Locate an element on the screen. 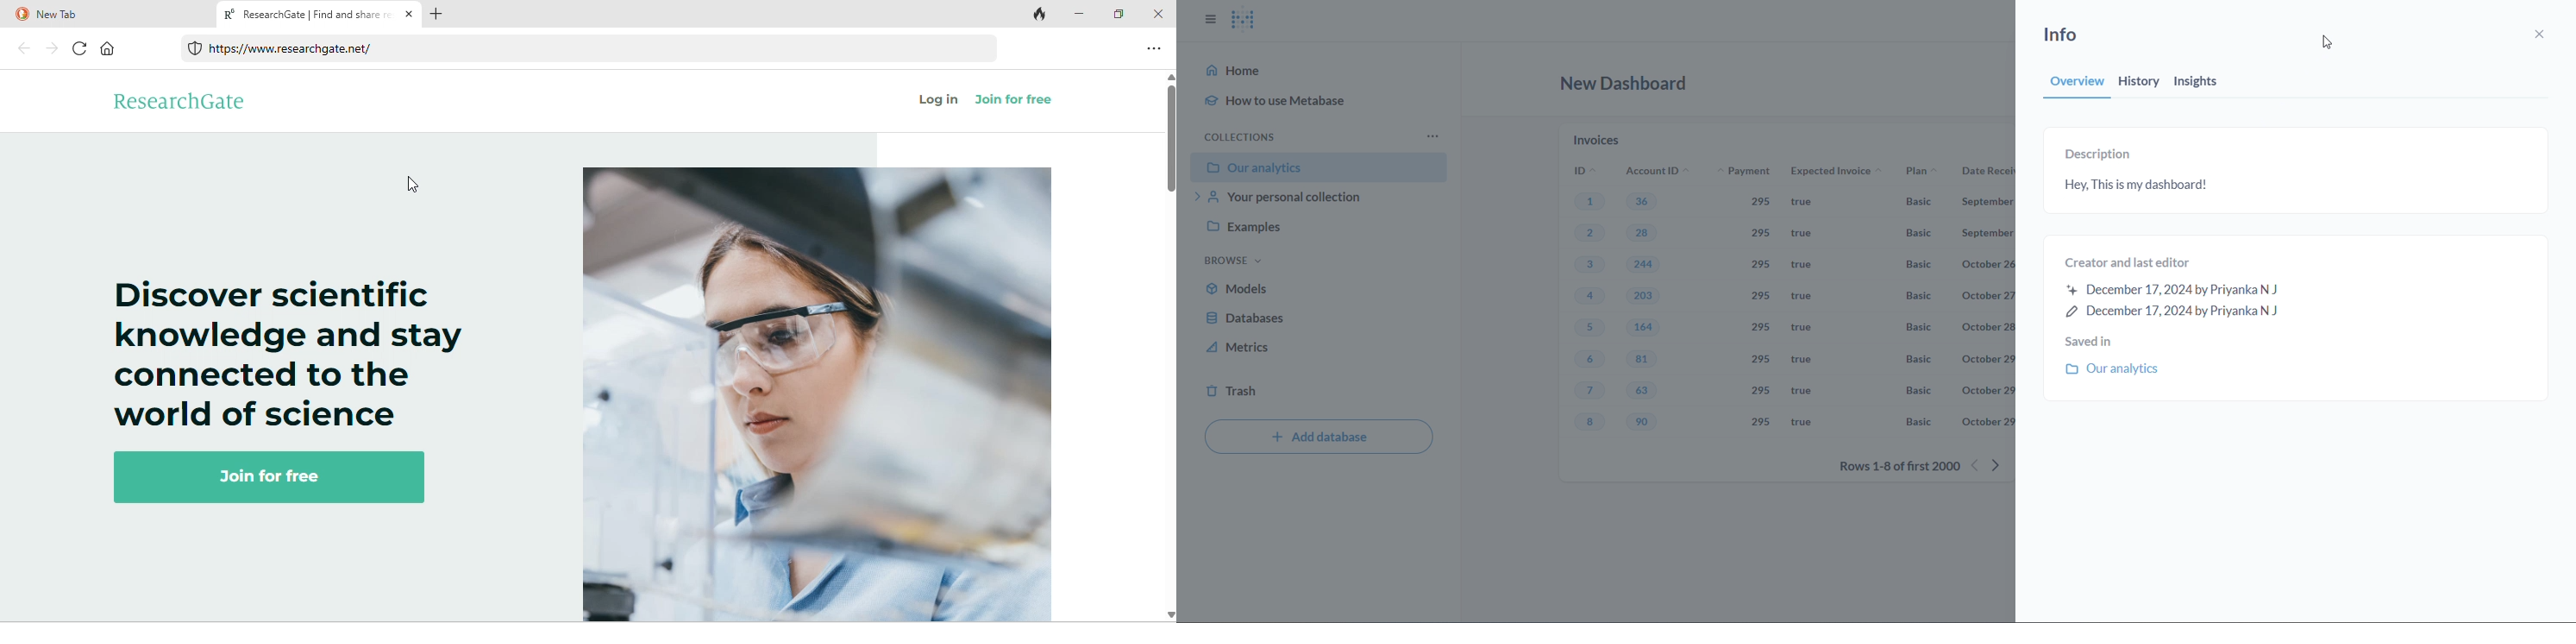  36 is located at coordinates (1642, 201).